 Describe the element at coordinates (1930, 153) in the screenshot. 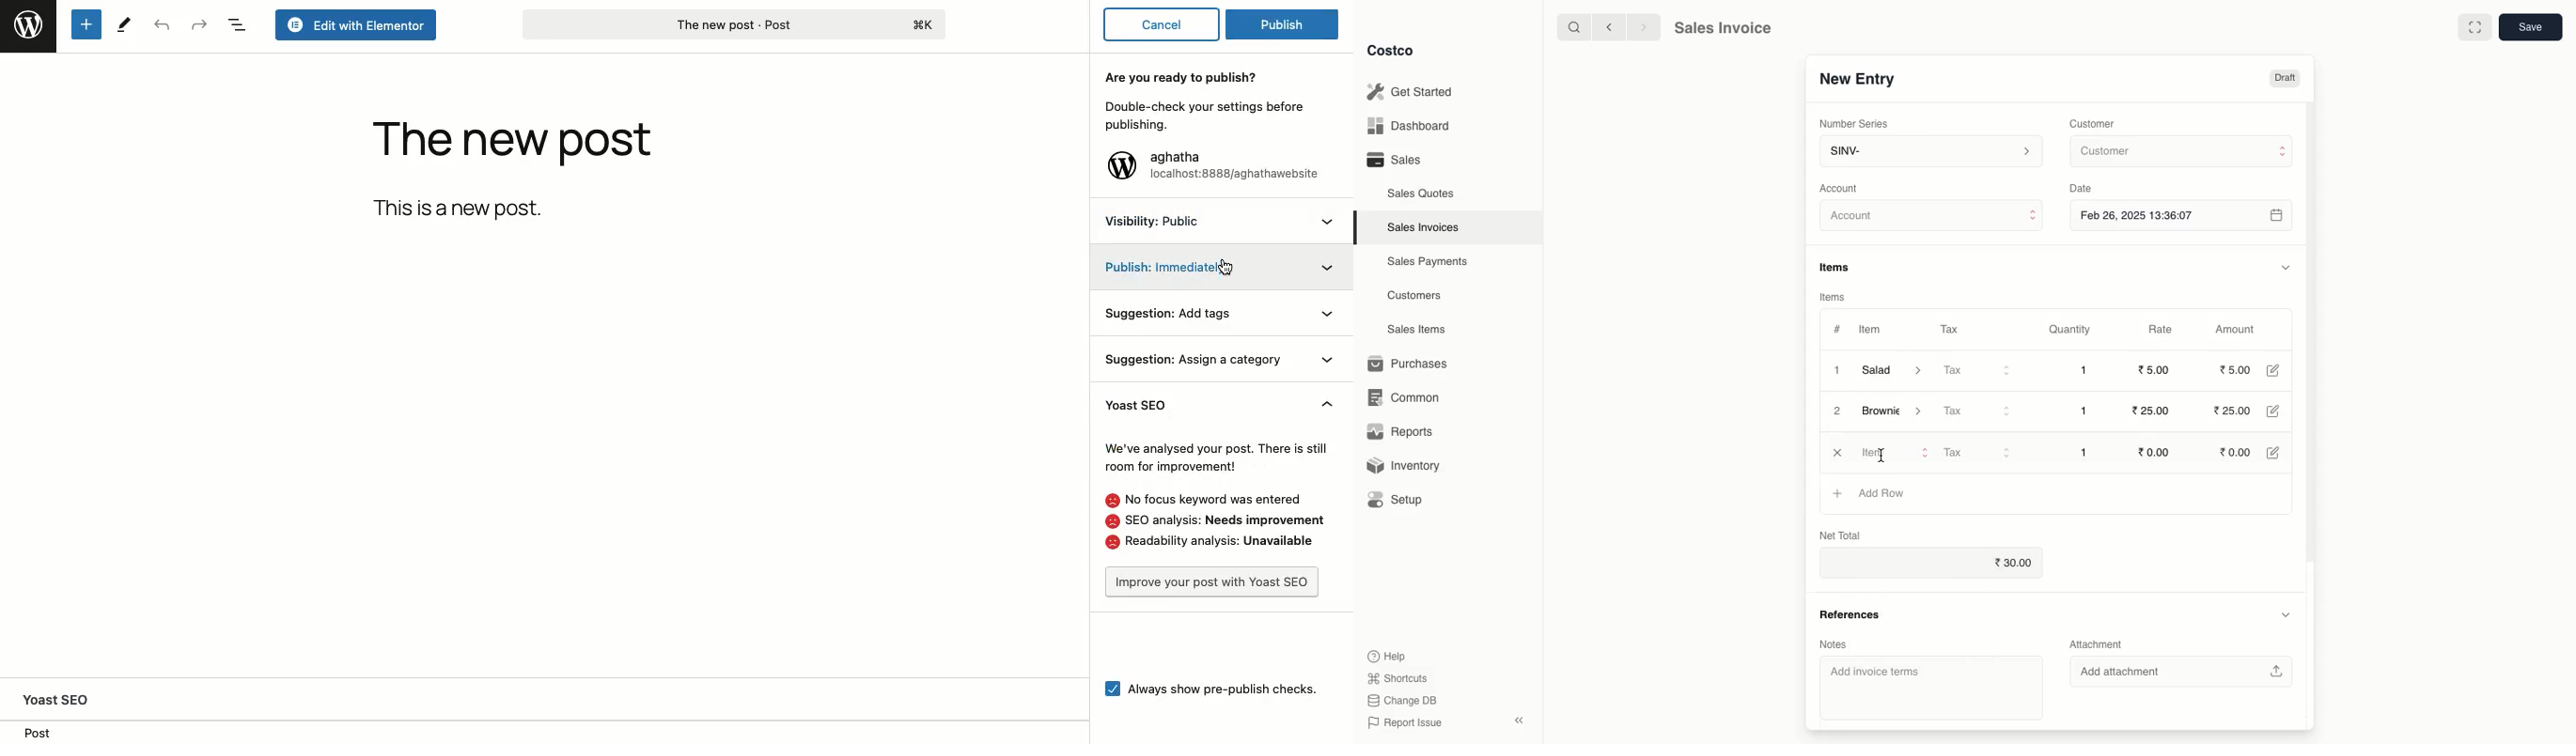

I see `SINV-` at that location.